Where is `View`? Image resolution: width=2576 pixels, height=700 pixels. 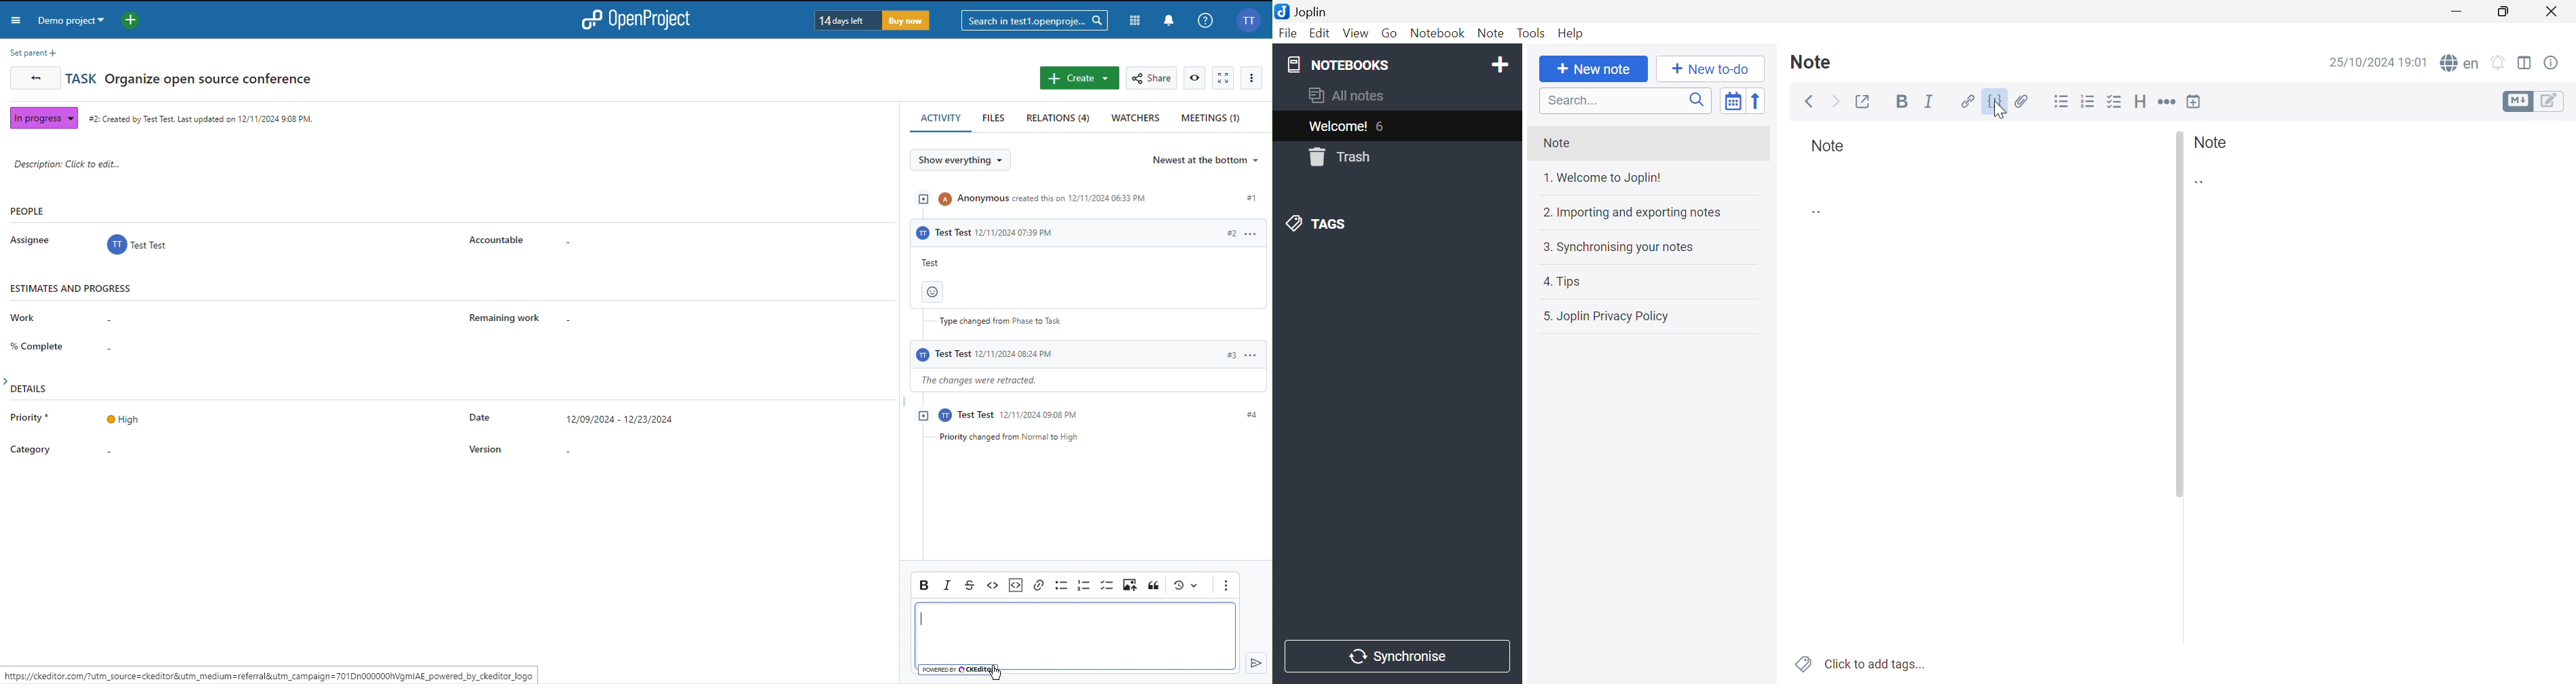 View is located at coordinates (1195, 78).